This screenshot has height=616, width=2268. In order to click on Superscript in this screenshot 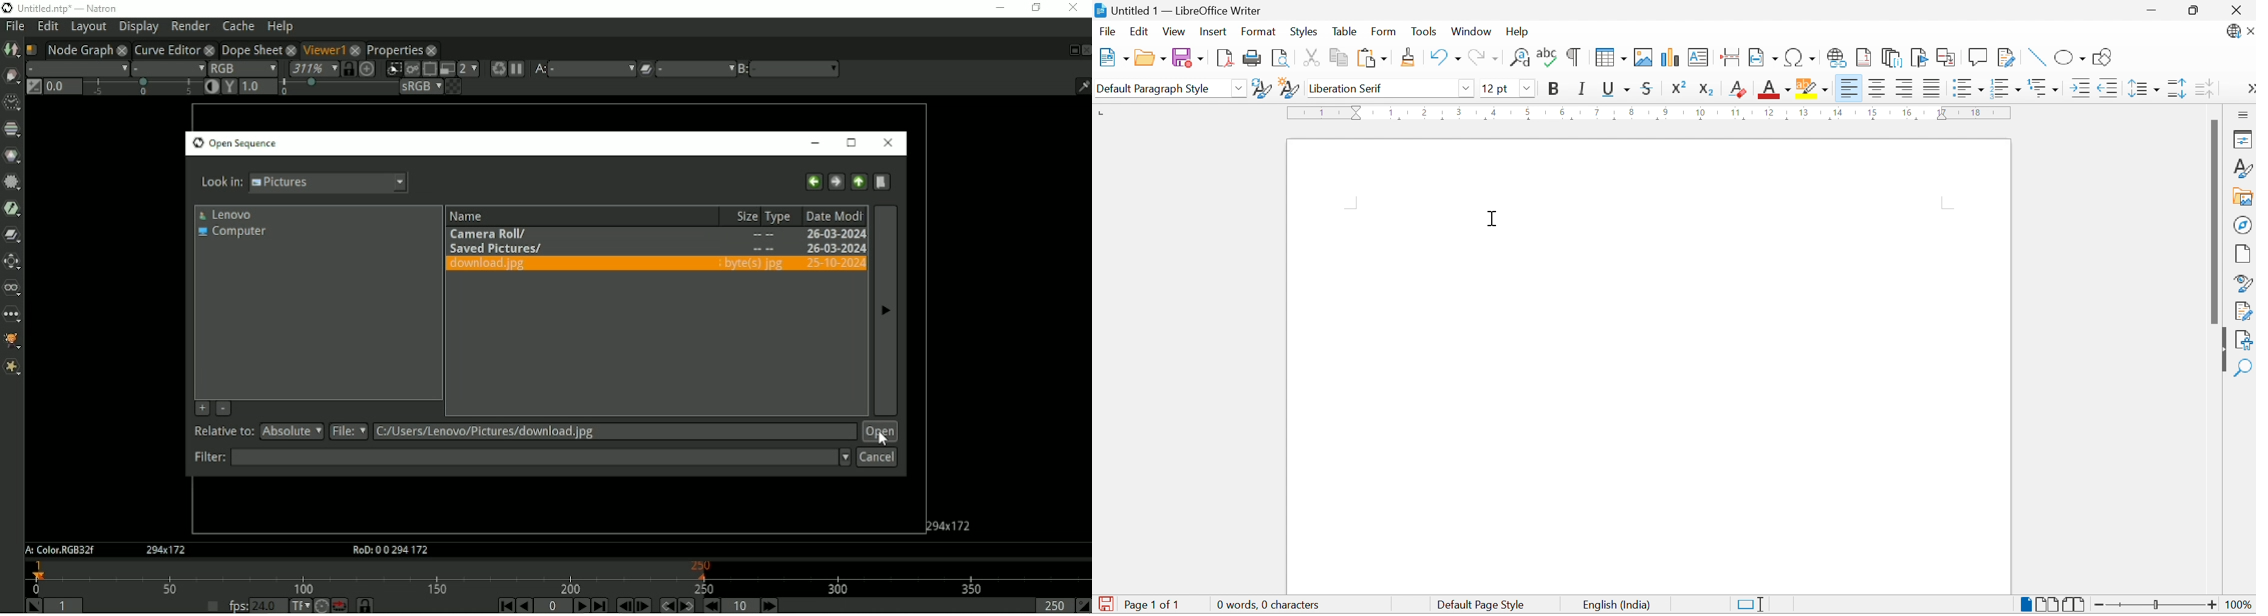, I will do `click(1683, 87)`.